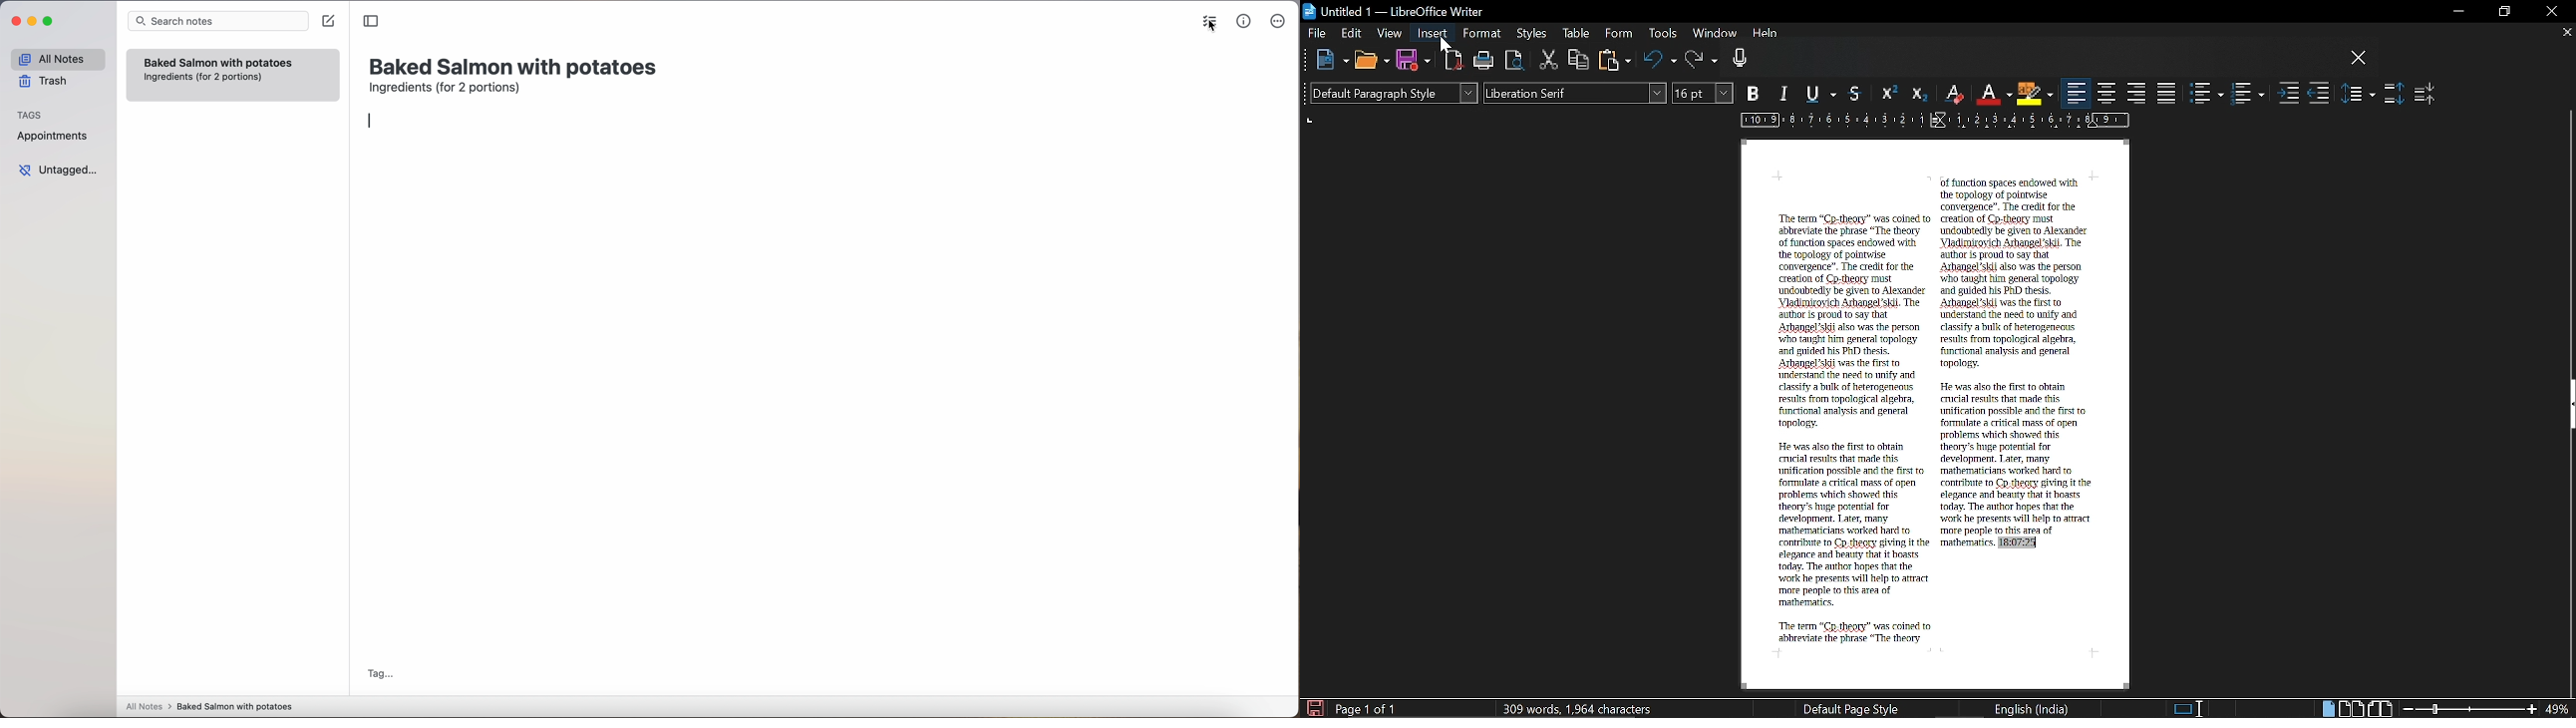 This screenshot has width=2576, height=728. Describe the element at coordinates (210, 706) in the screenshot. I see `all notes > baked Salmon with potatoes` at that location.